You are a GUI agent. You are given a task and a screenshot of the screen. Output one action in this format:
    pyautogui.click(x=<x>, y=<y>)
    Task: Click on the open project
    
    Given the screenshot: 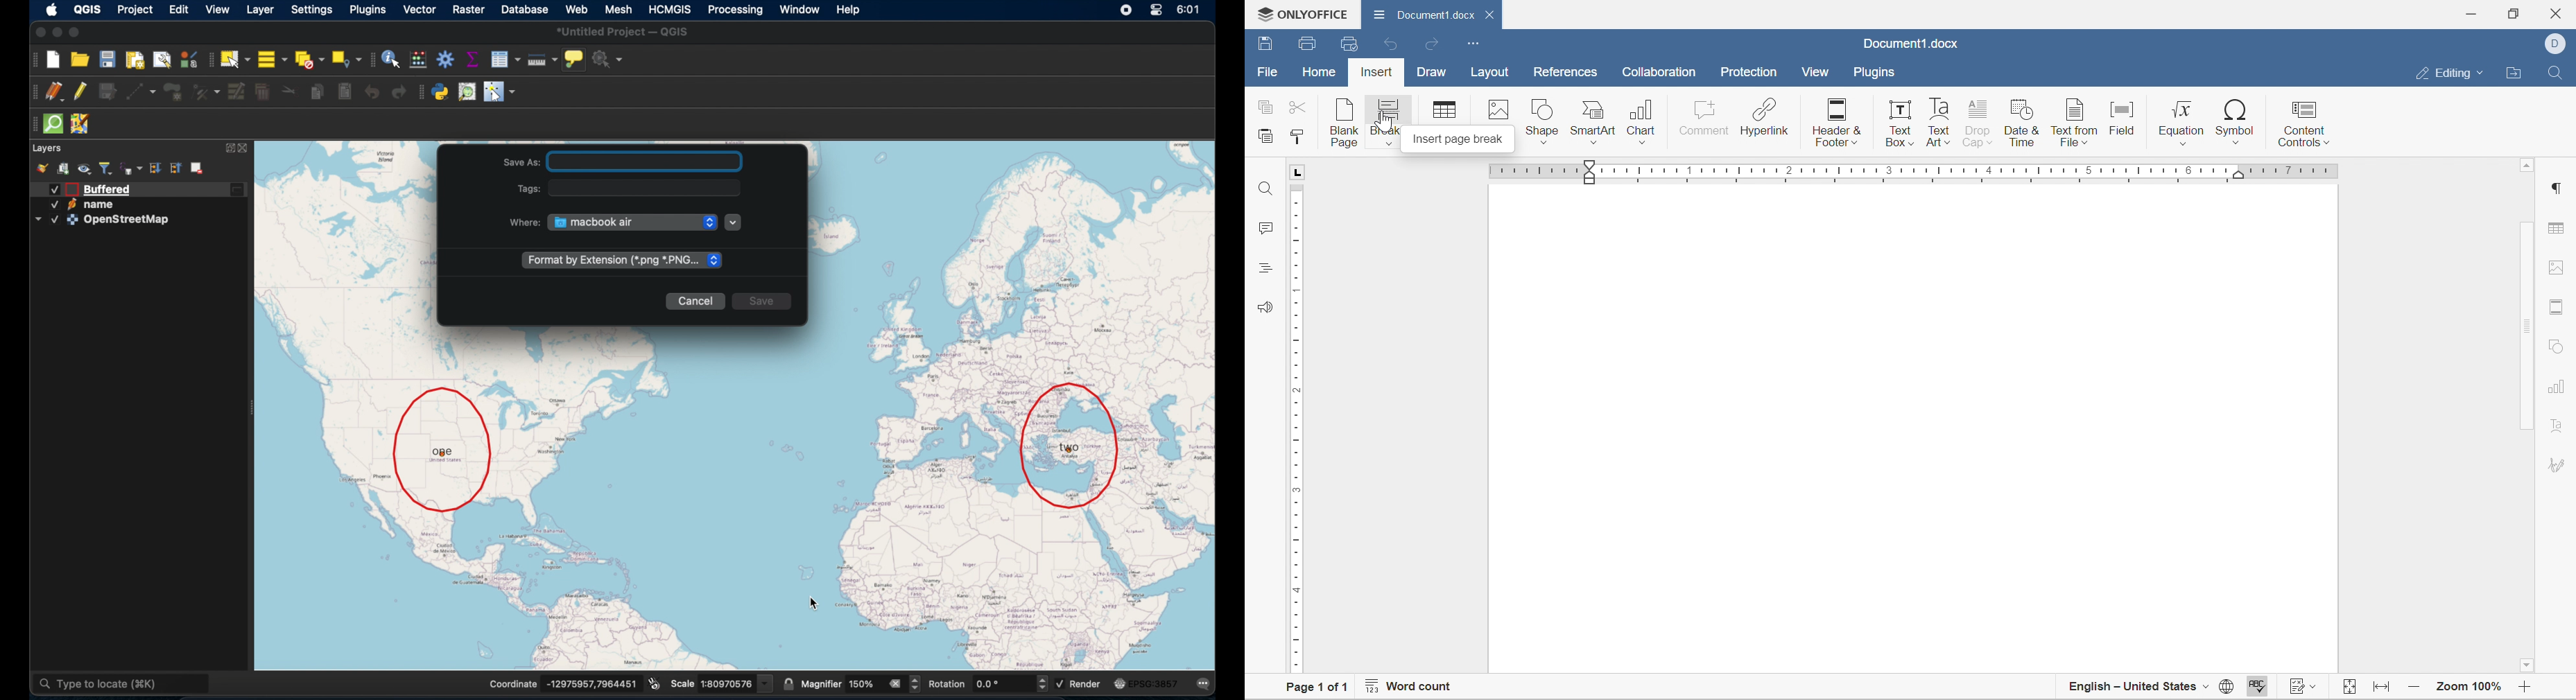 What is the action you would take?
    pyautogui.click(x=83, y=58)
    